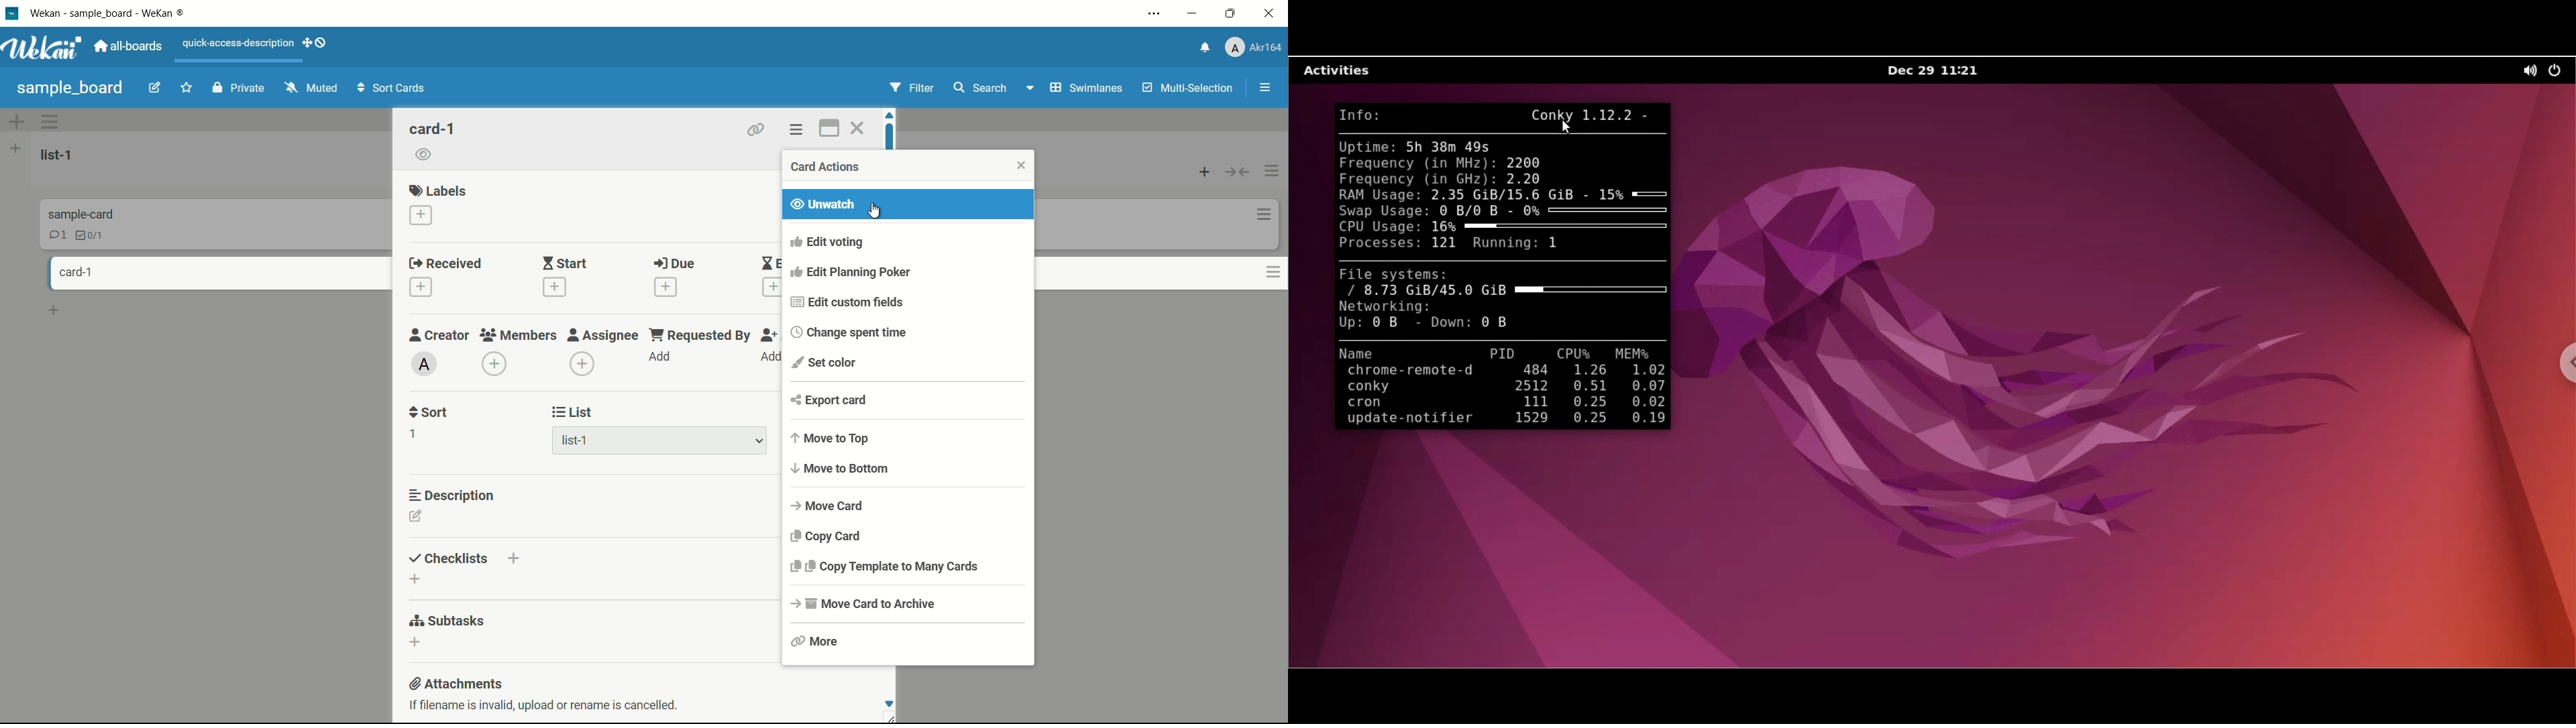 This screenshot has width=2576, height=728. Describe the element at coordinates (1258, 88) in the screenshot. I see `open sidebar` at that location.